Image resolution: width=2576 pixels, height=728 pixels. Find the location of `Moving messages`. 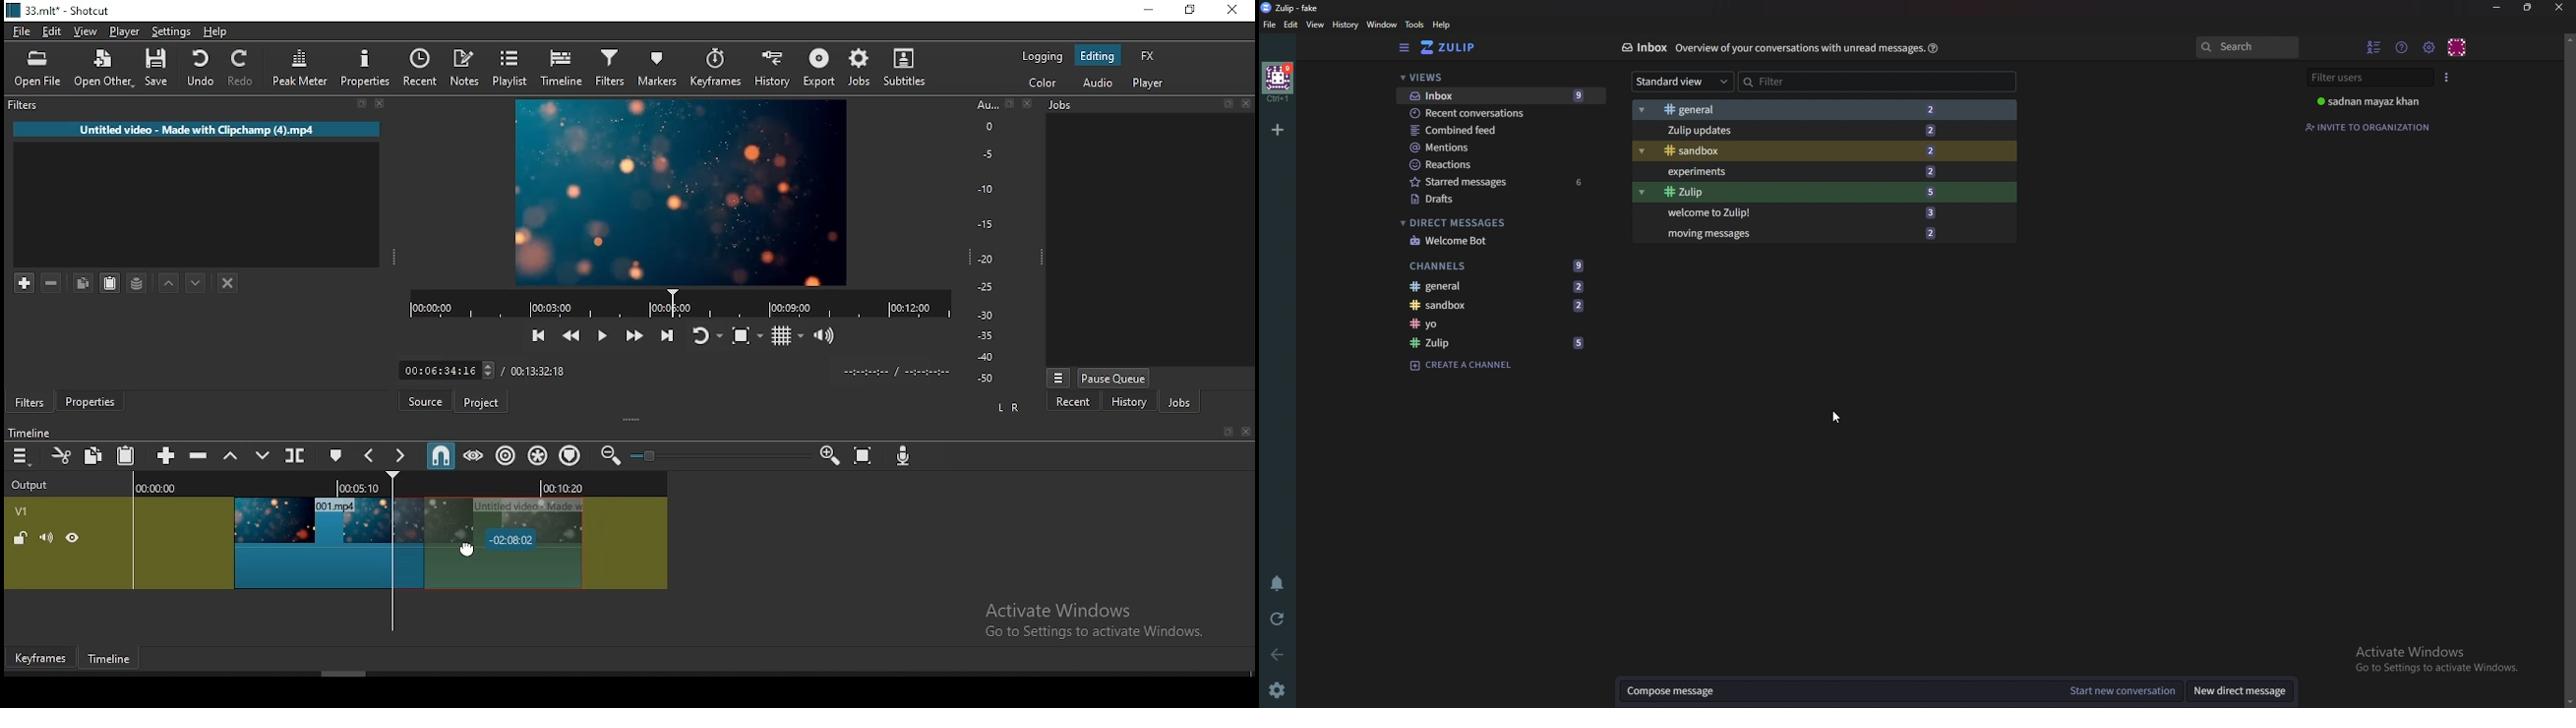

Moving messages is located at coordinates (1797, 233).